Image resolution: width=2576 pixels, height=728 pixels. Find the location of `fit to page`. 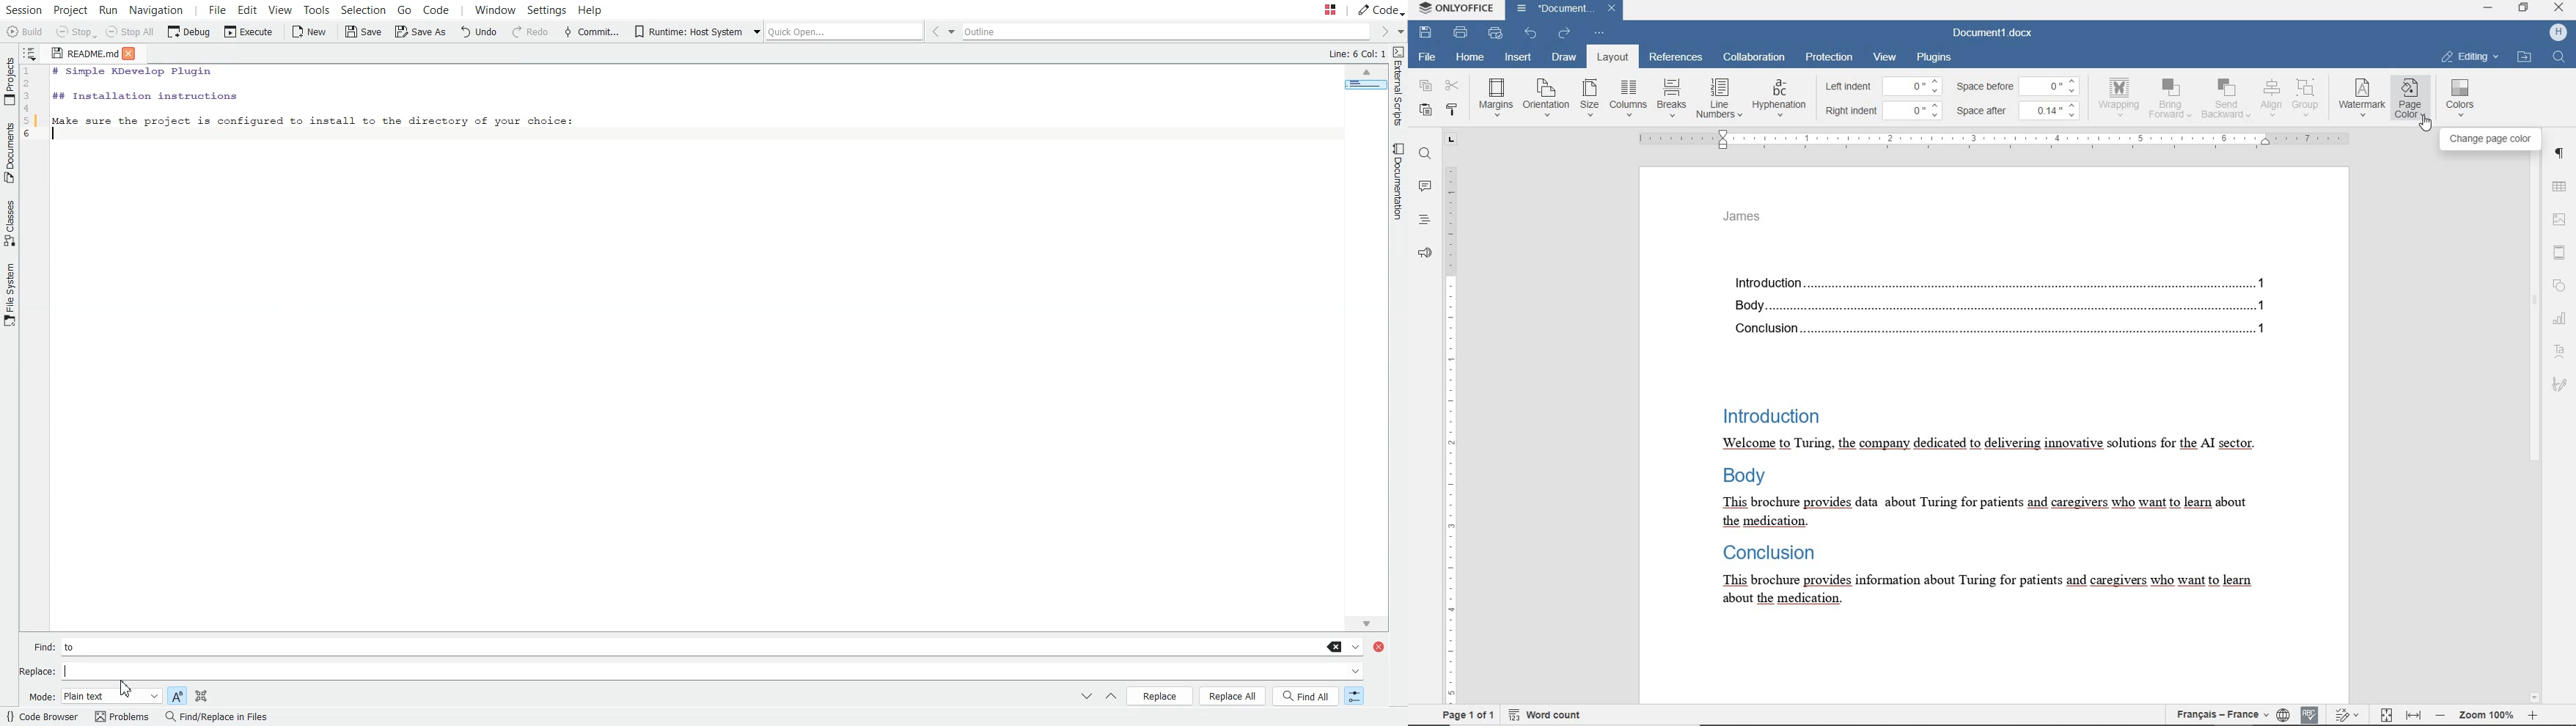

fit to page is located at coordinates (2386, 713).